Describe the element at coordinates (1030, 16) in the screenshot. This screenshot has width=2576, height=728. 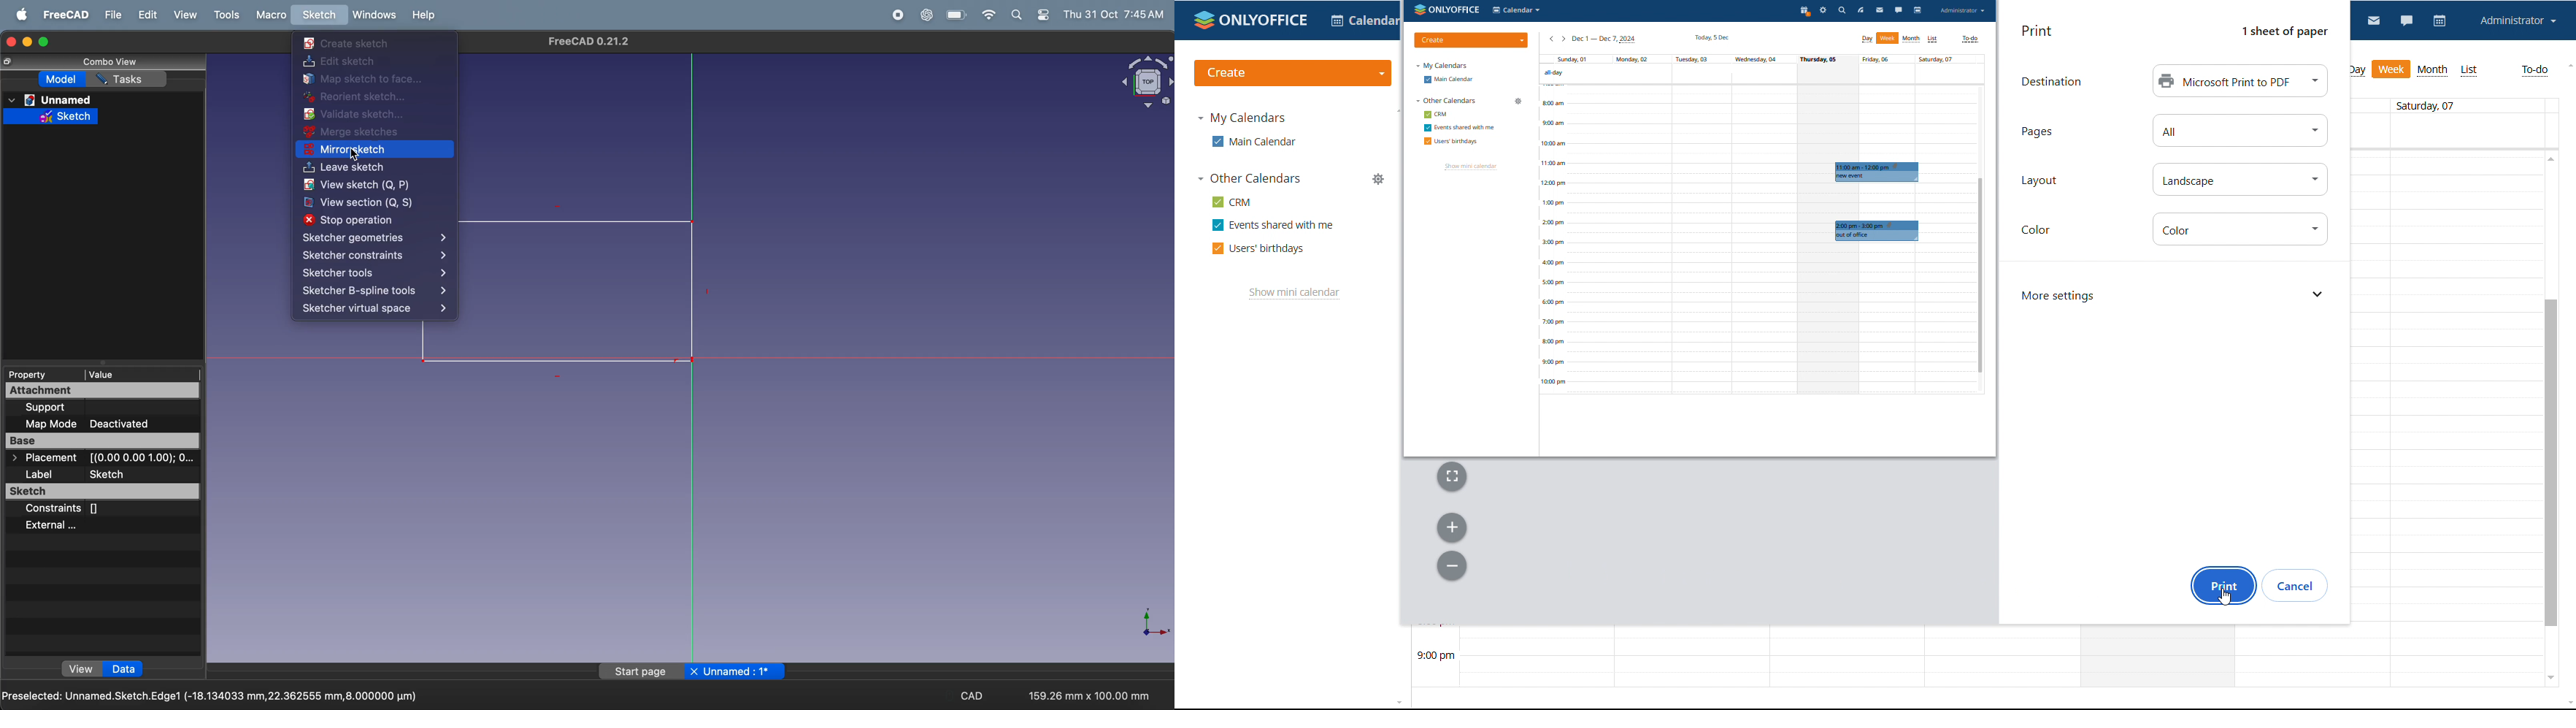
I see `apple widgets` at that location.